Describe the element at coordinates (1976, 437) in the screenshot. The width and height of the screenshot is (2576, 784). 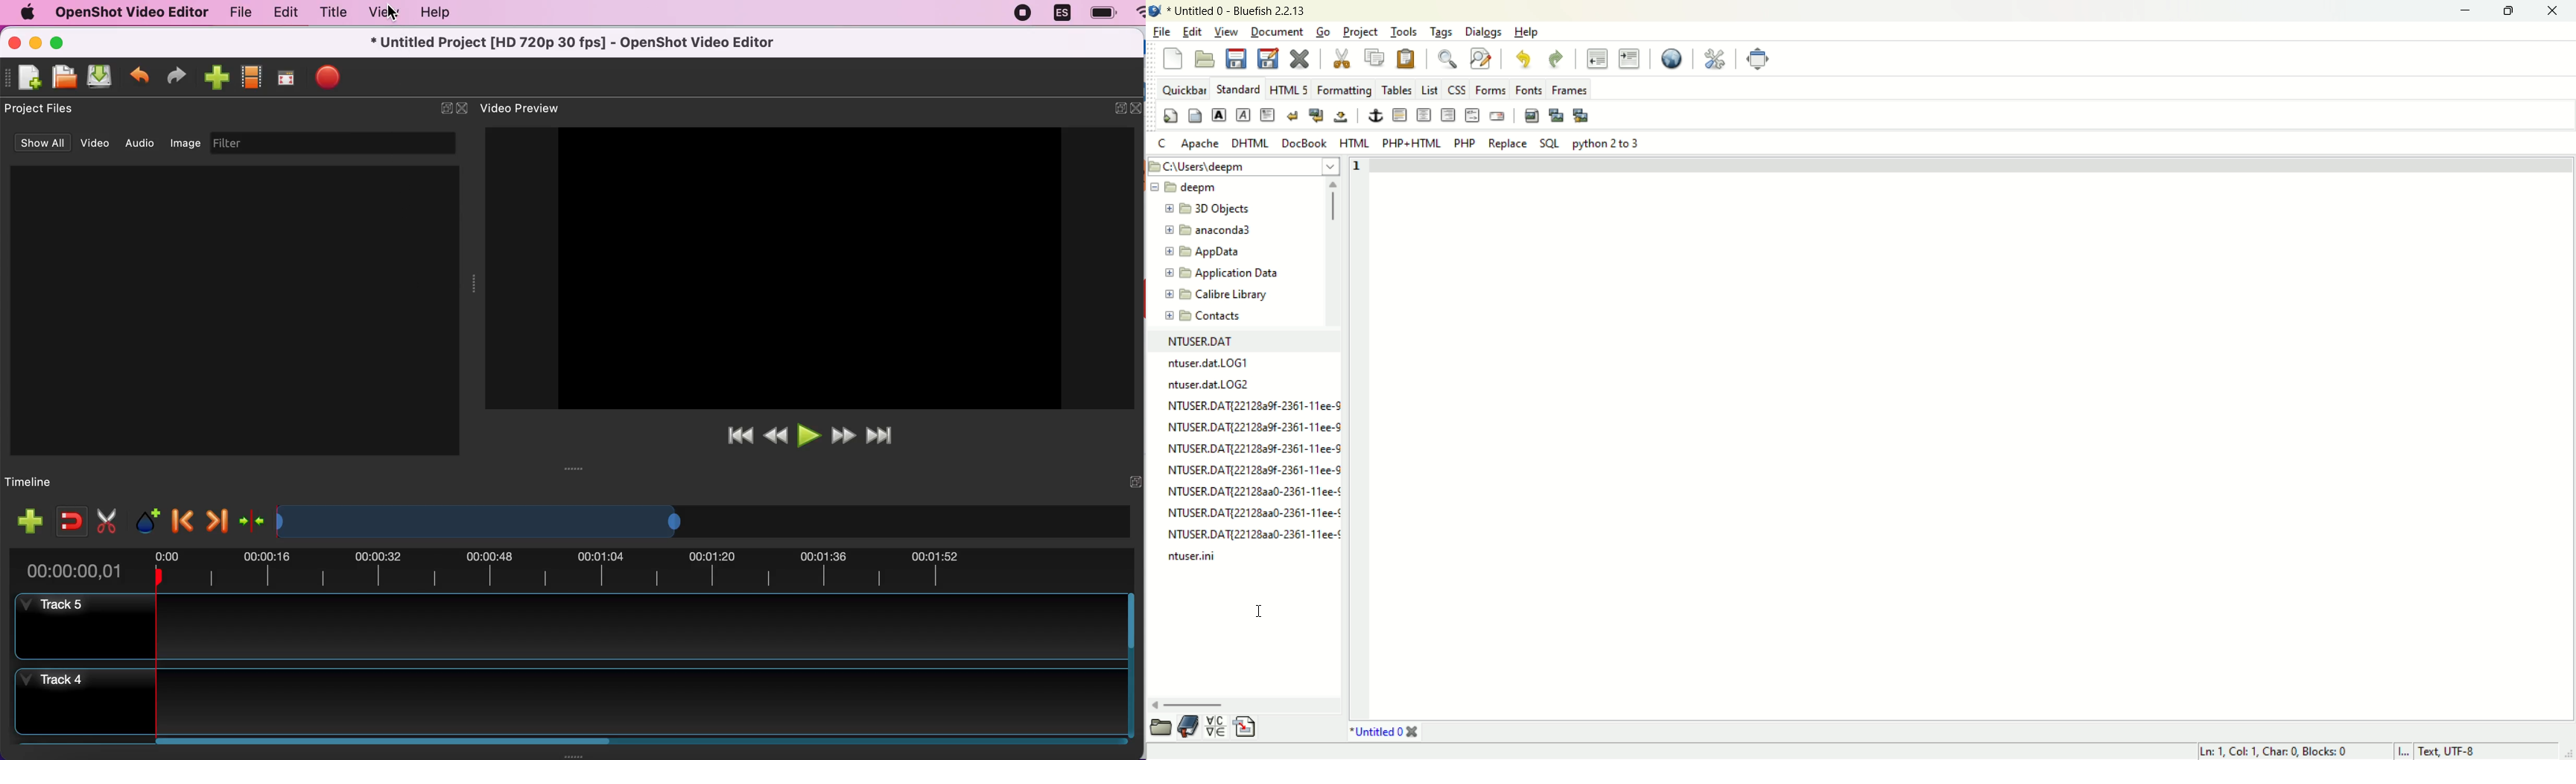
I see `editor` at that location.